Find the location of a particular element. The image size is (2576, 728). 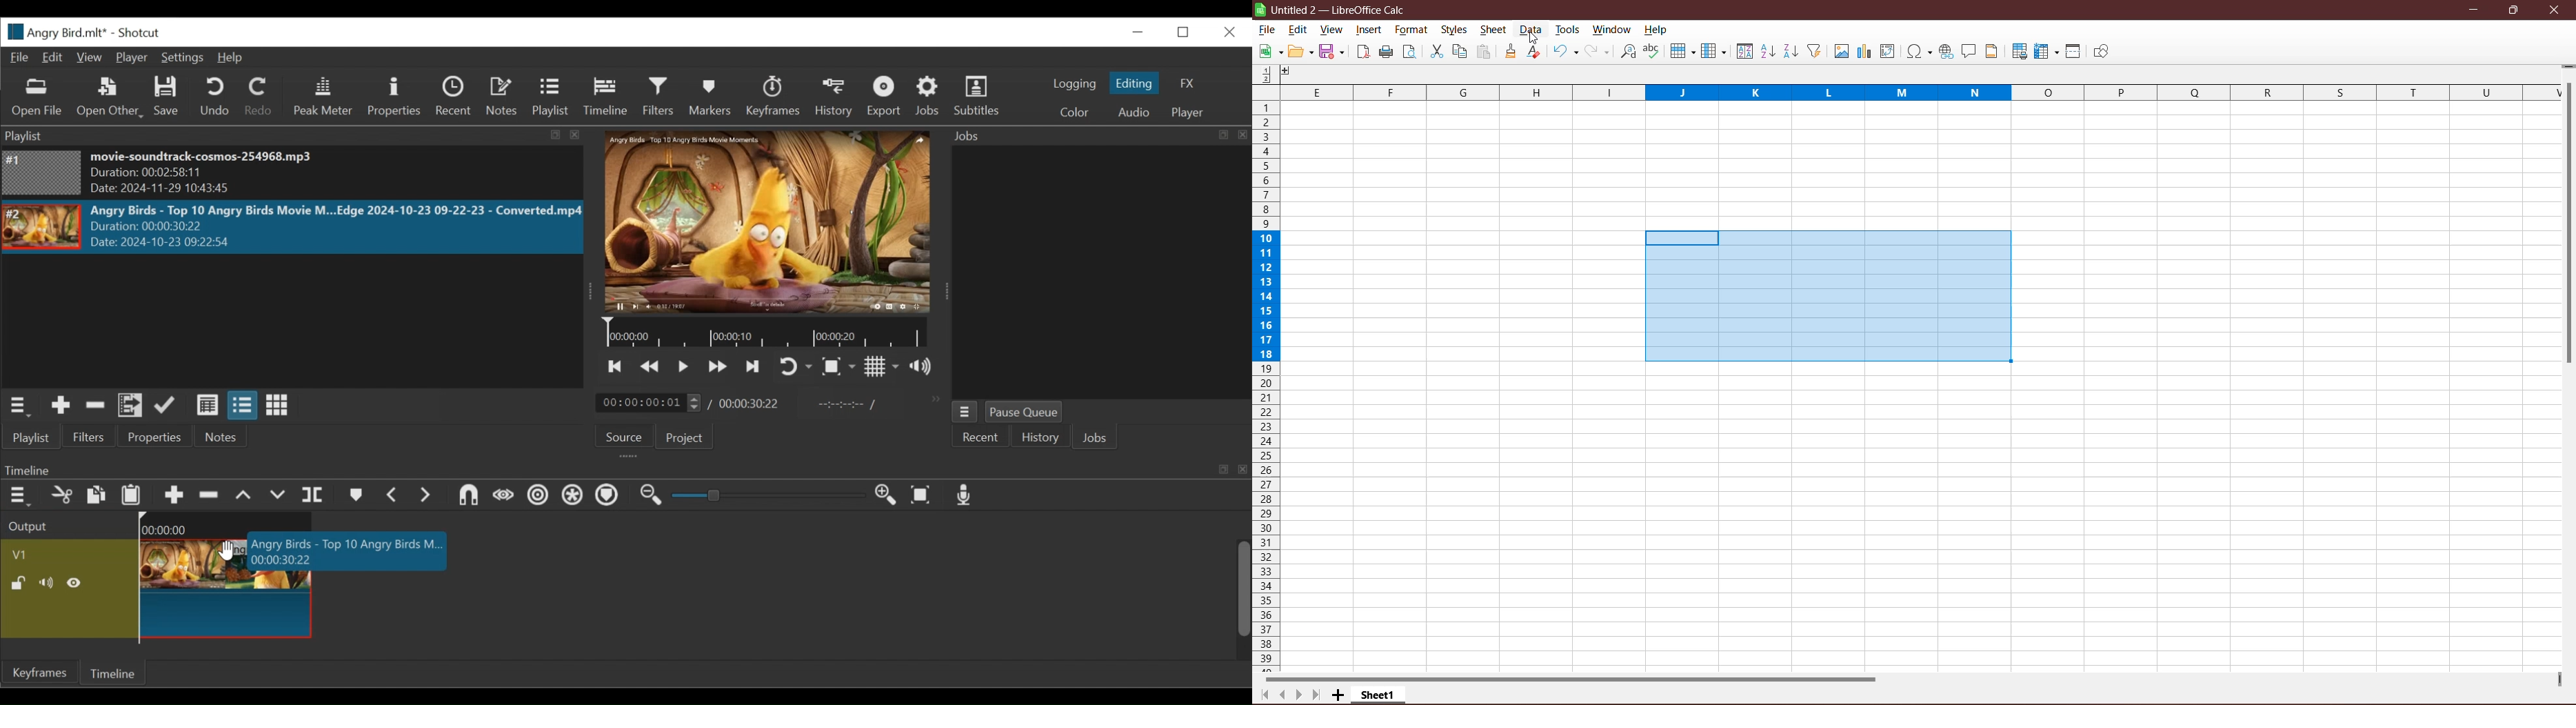

Subtitles is located at coordinates (982, 97).